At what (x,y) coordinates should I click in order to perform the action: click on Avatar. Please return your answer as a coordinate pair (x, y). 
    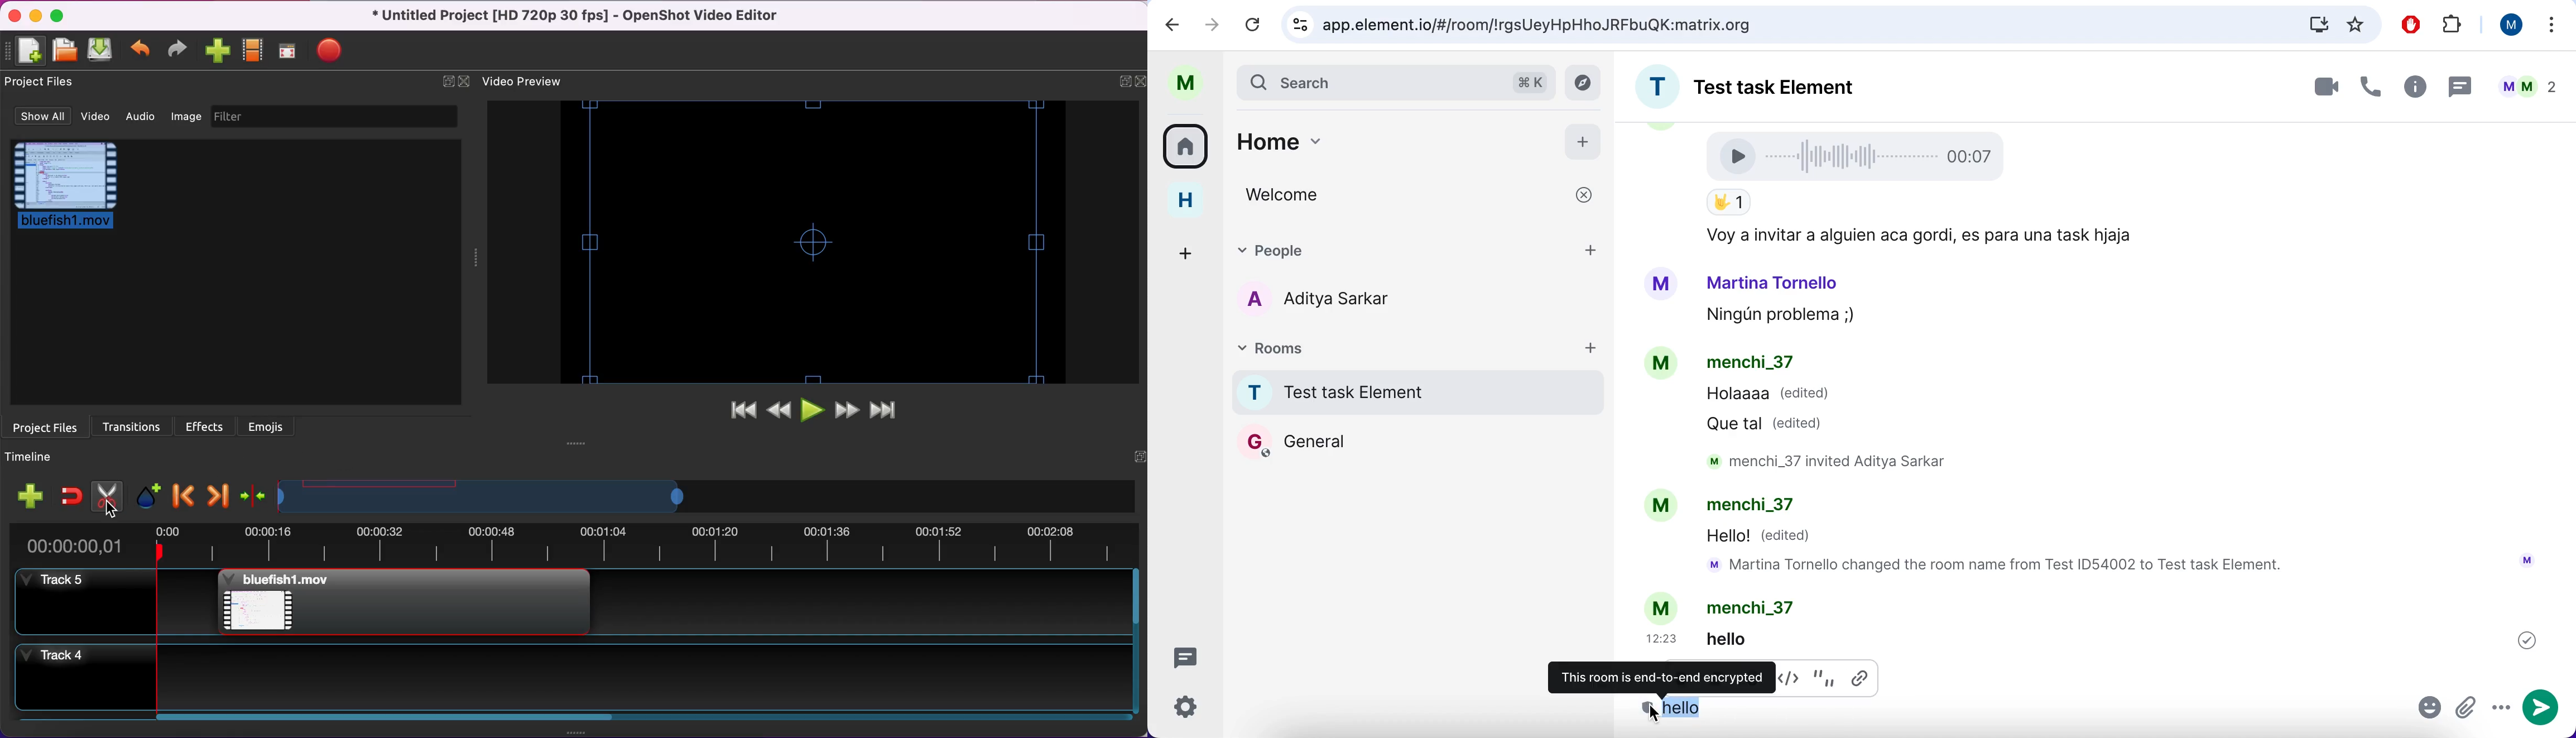
    Looking at the image, I should click on (1660, 506).